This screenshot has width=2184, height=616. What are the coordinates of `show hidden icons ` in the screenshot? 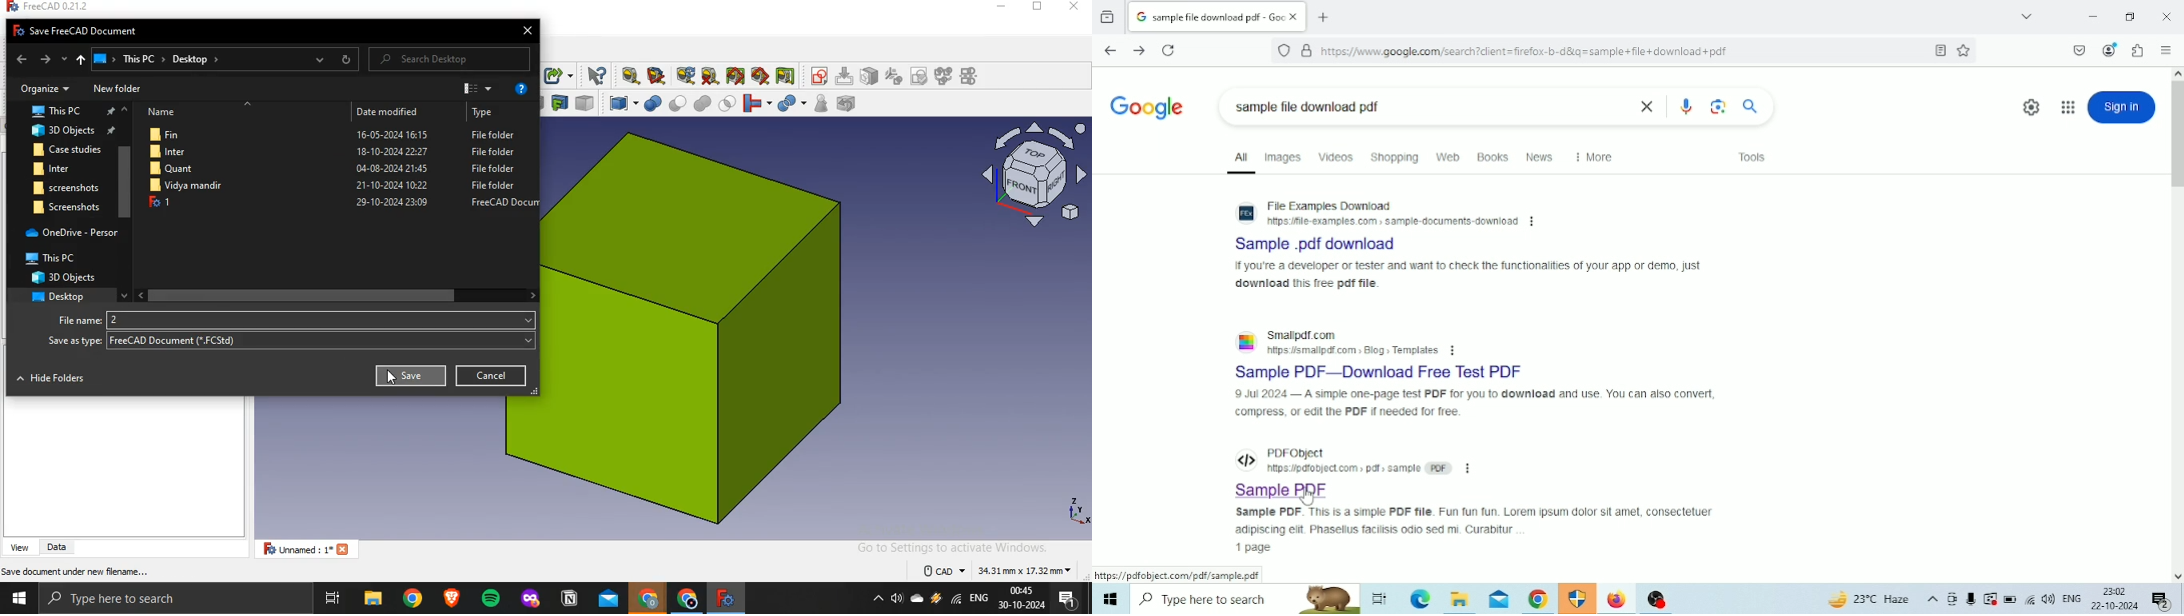 It's located at (875, 598).